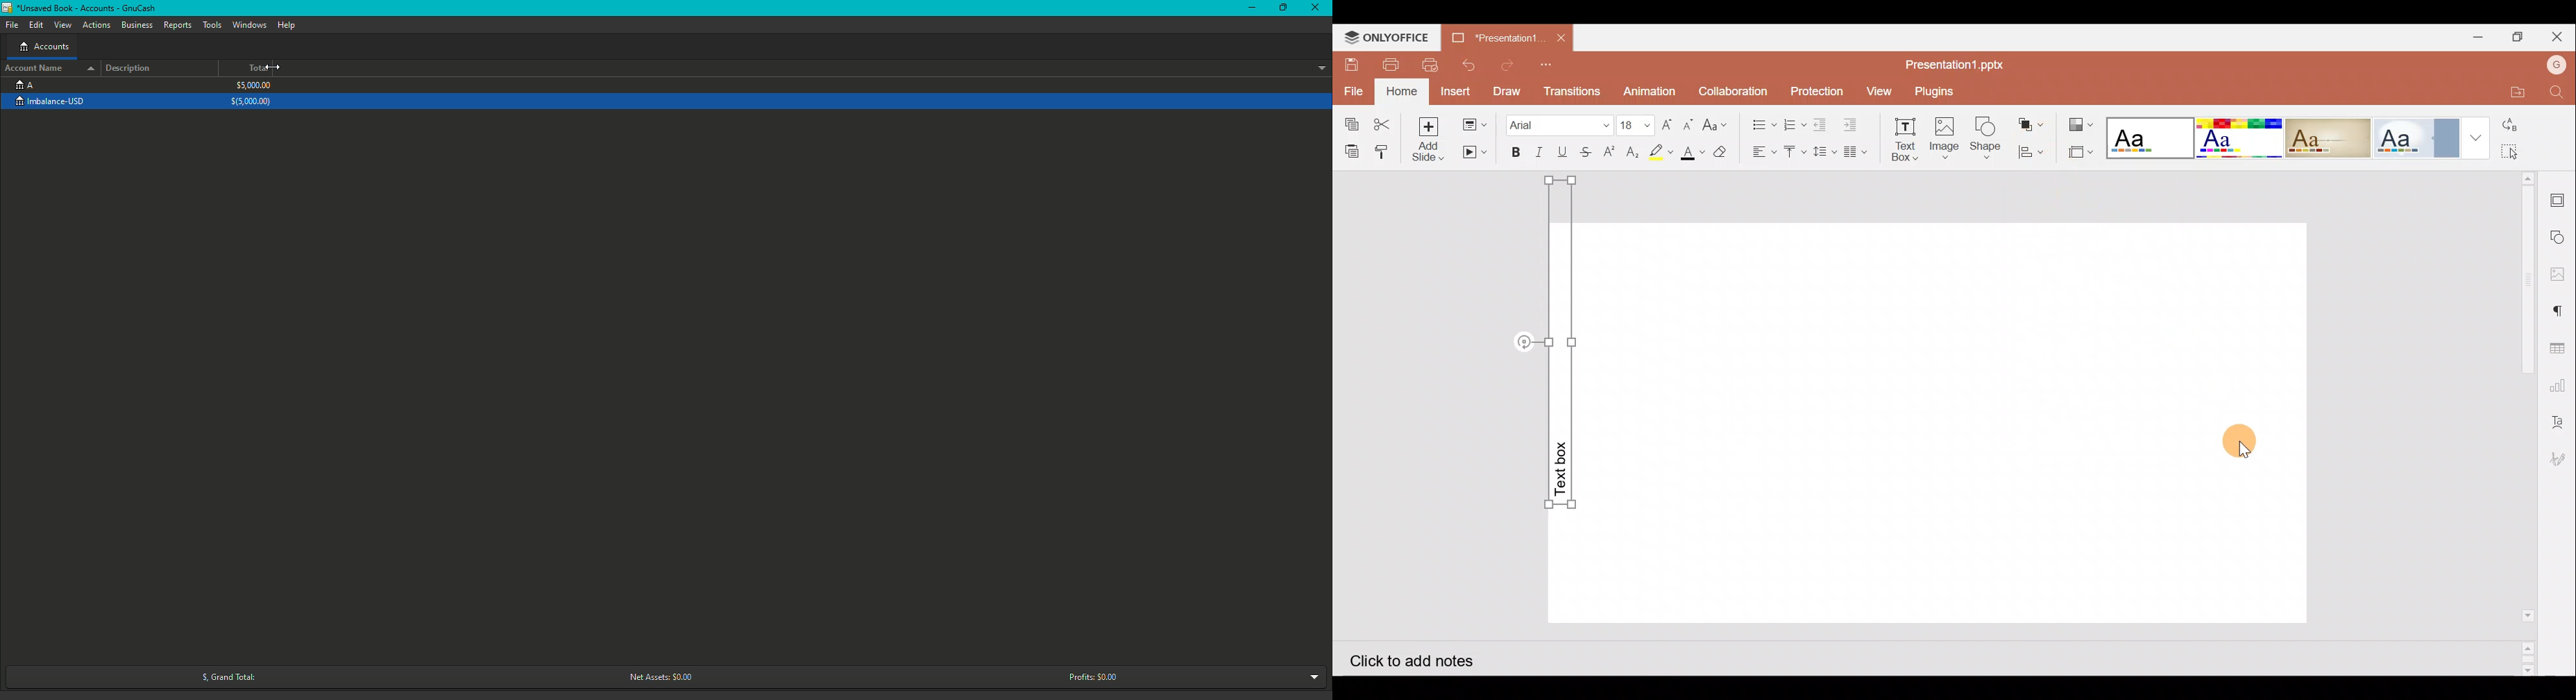 Image resolution: width=2576 pixels, height=700 pixels. What do you see at coordinates (1474, 152) in the screenshot?
I see `Start slideshow` at bounding box center [1474, 152].